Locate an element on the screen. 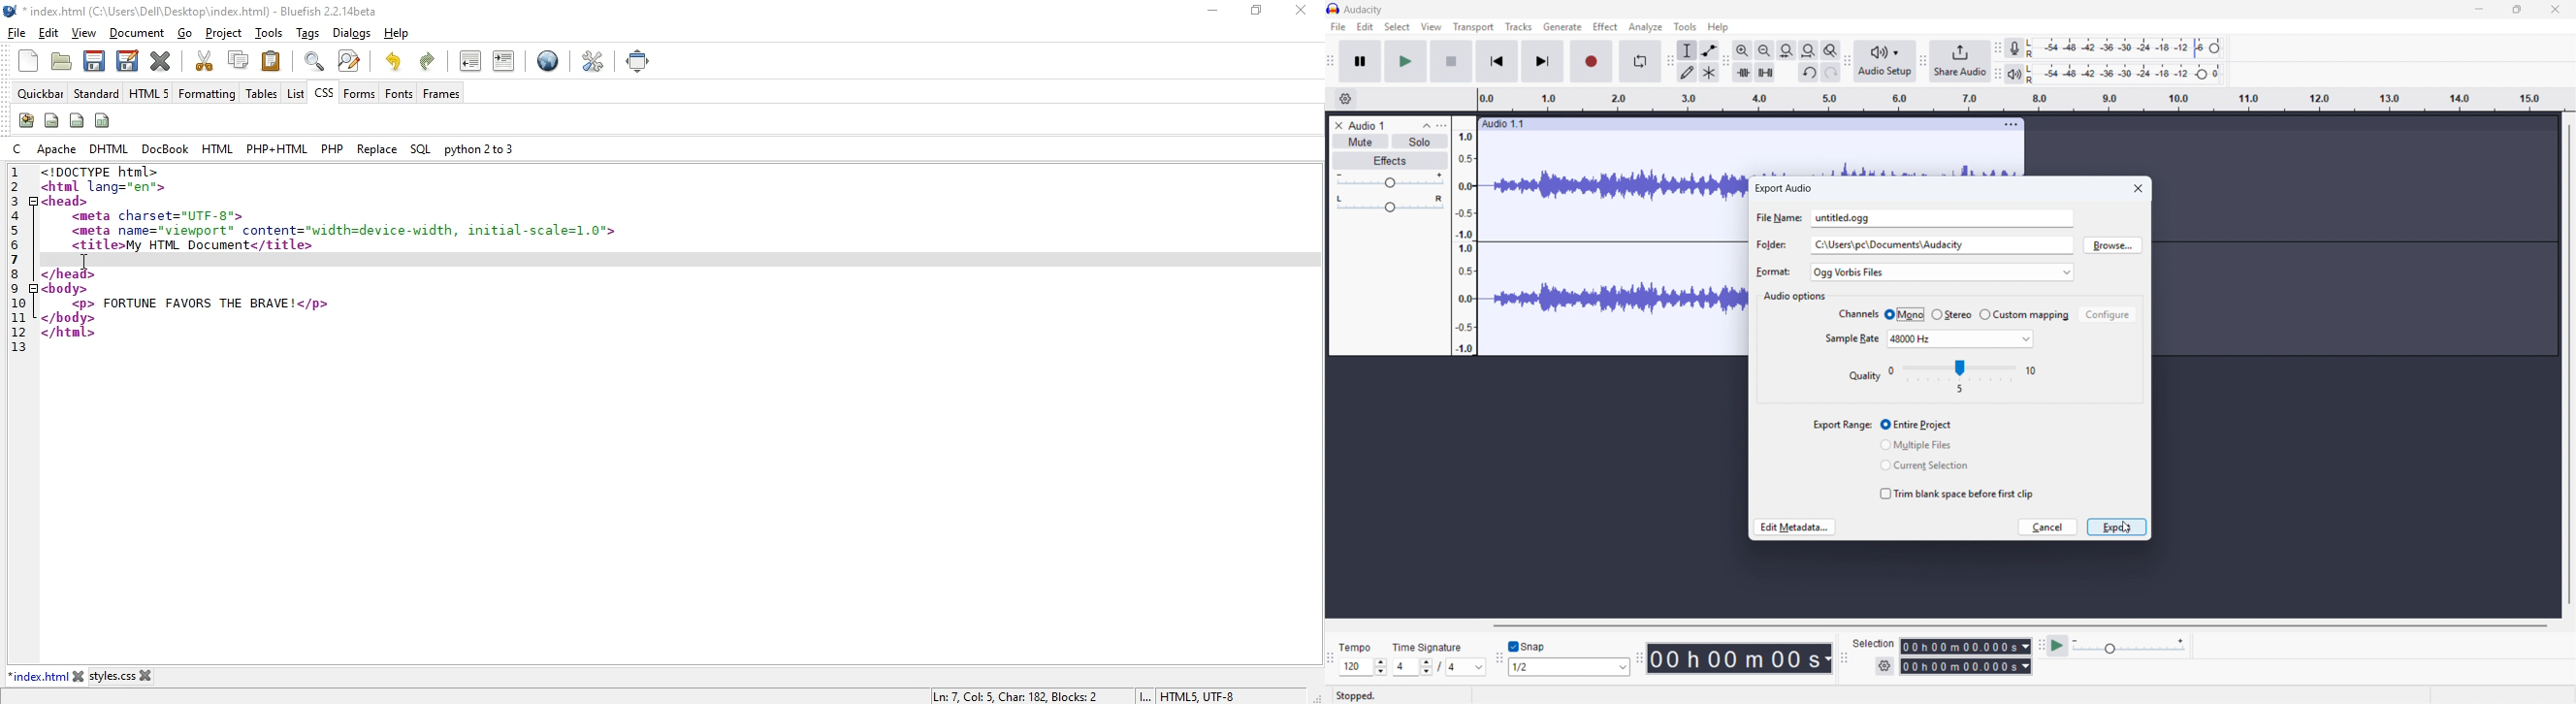  Set snapping  is located at coordinates (1569, 667).